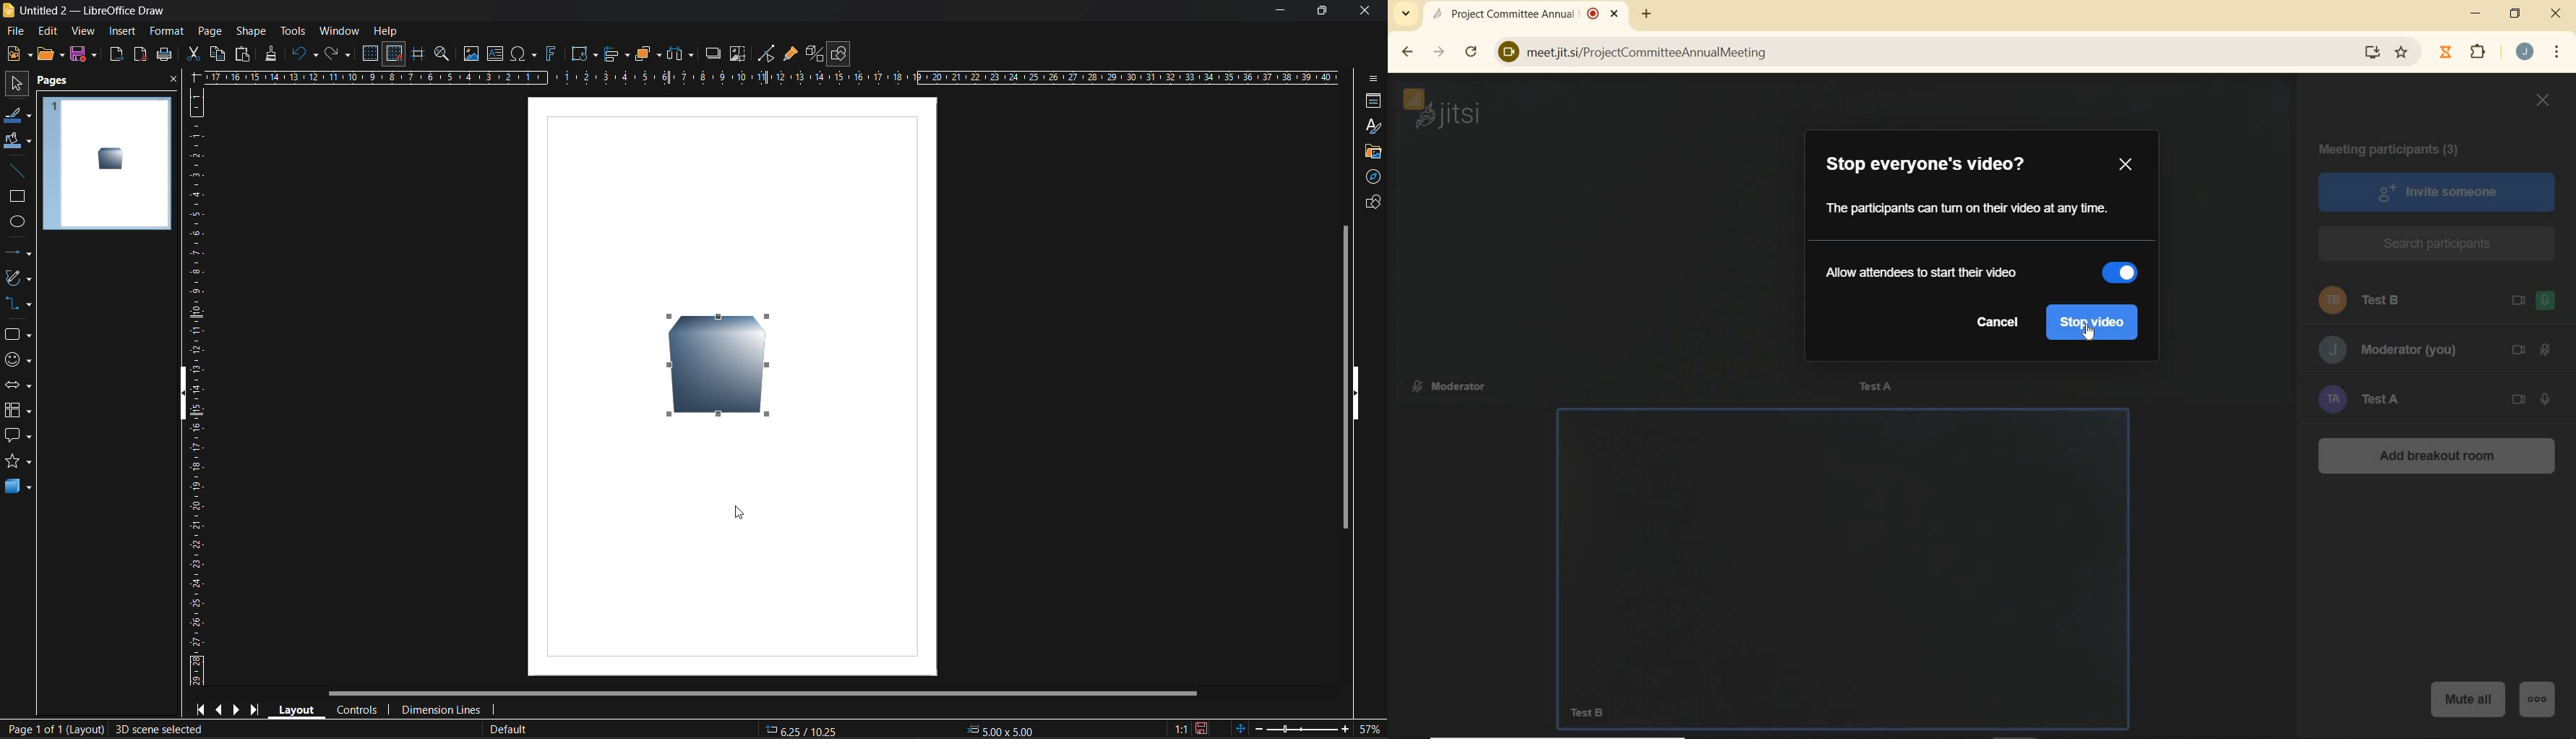 The image size is (2576, 756). I want to click on MICROPHONE, so click(2547, 400).